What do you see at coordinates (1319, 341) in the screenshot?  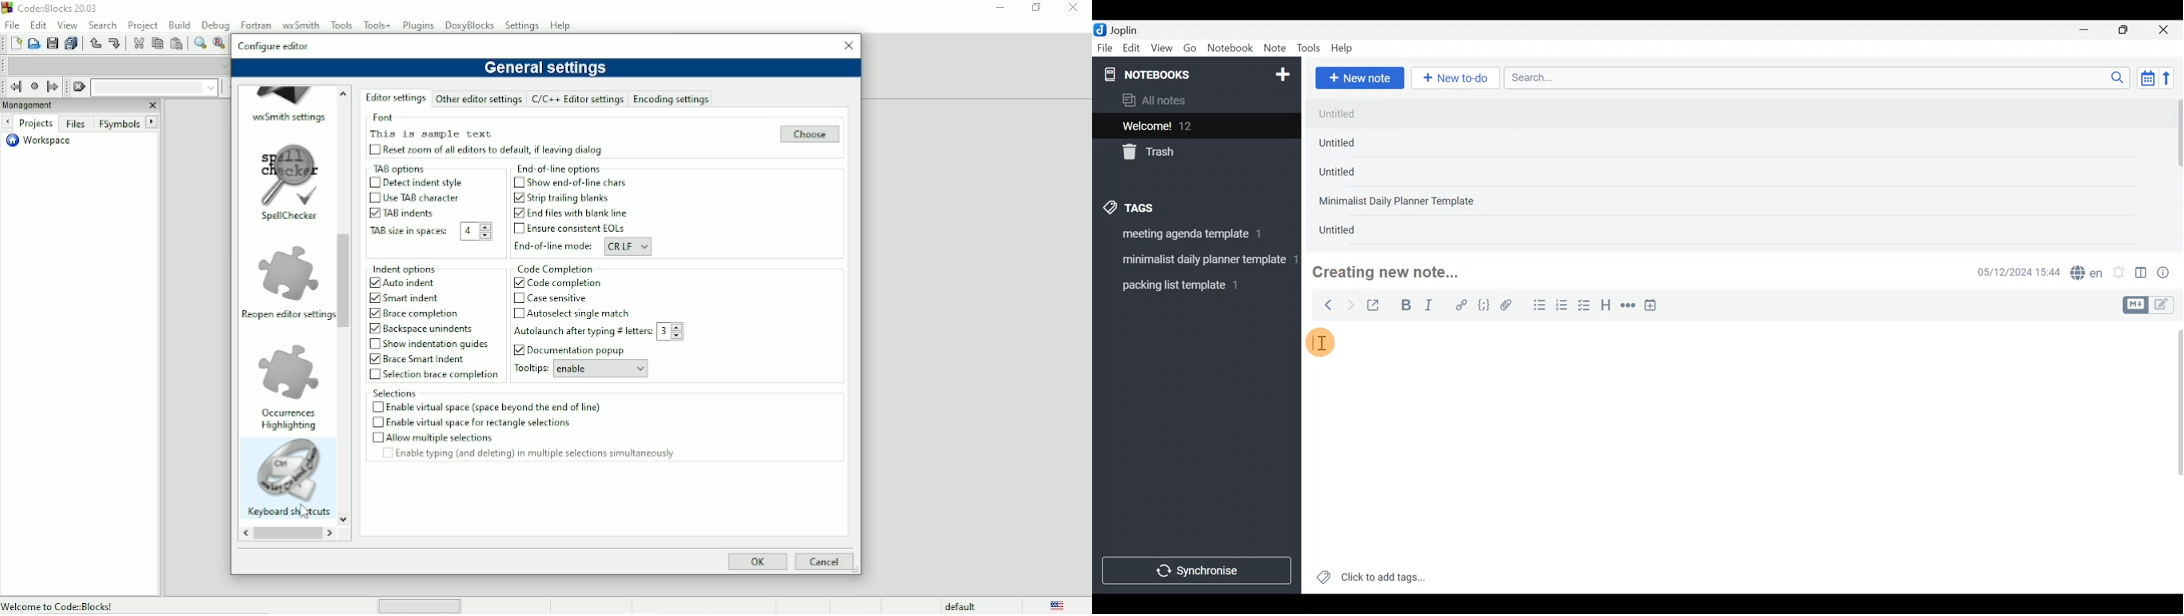 I see `cursor` at bounding box center [1319, 341].